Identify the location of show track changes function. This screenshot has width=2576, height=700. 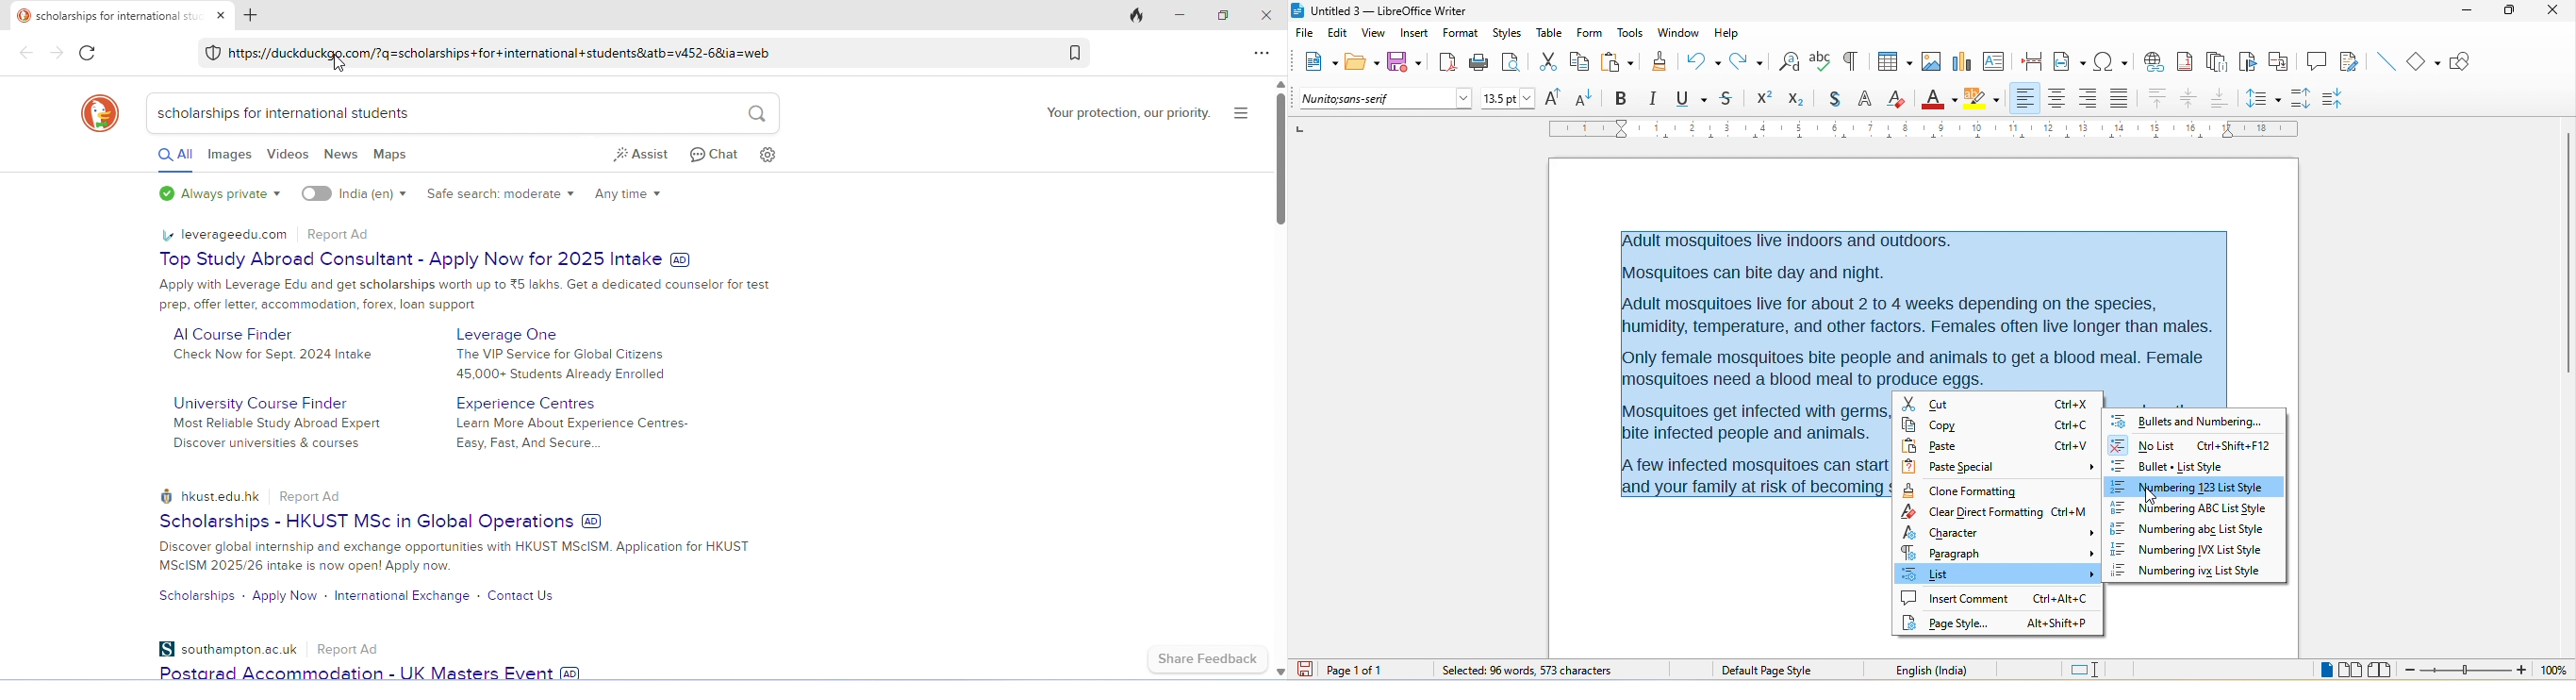
(2351, 60).